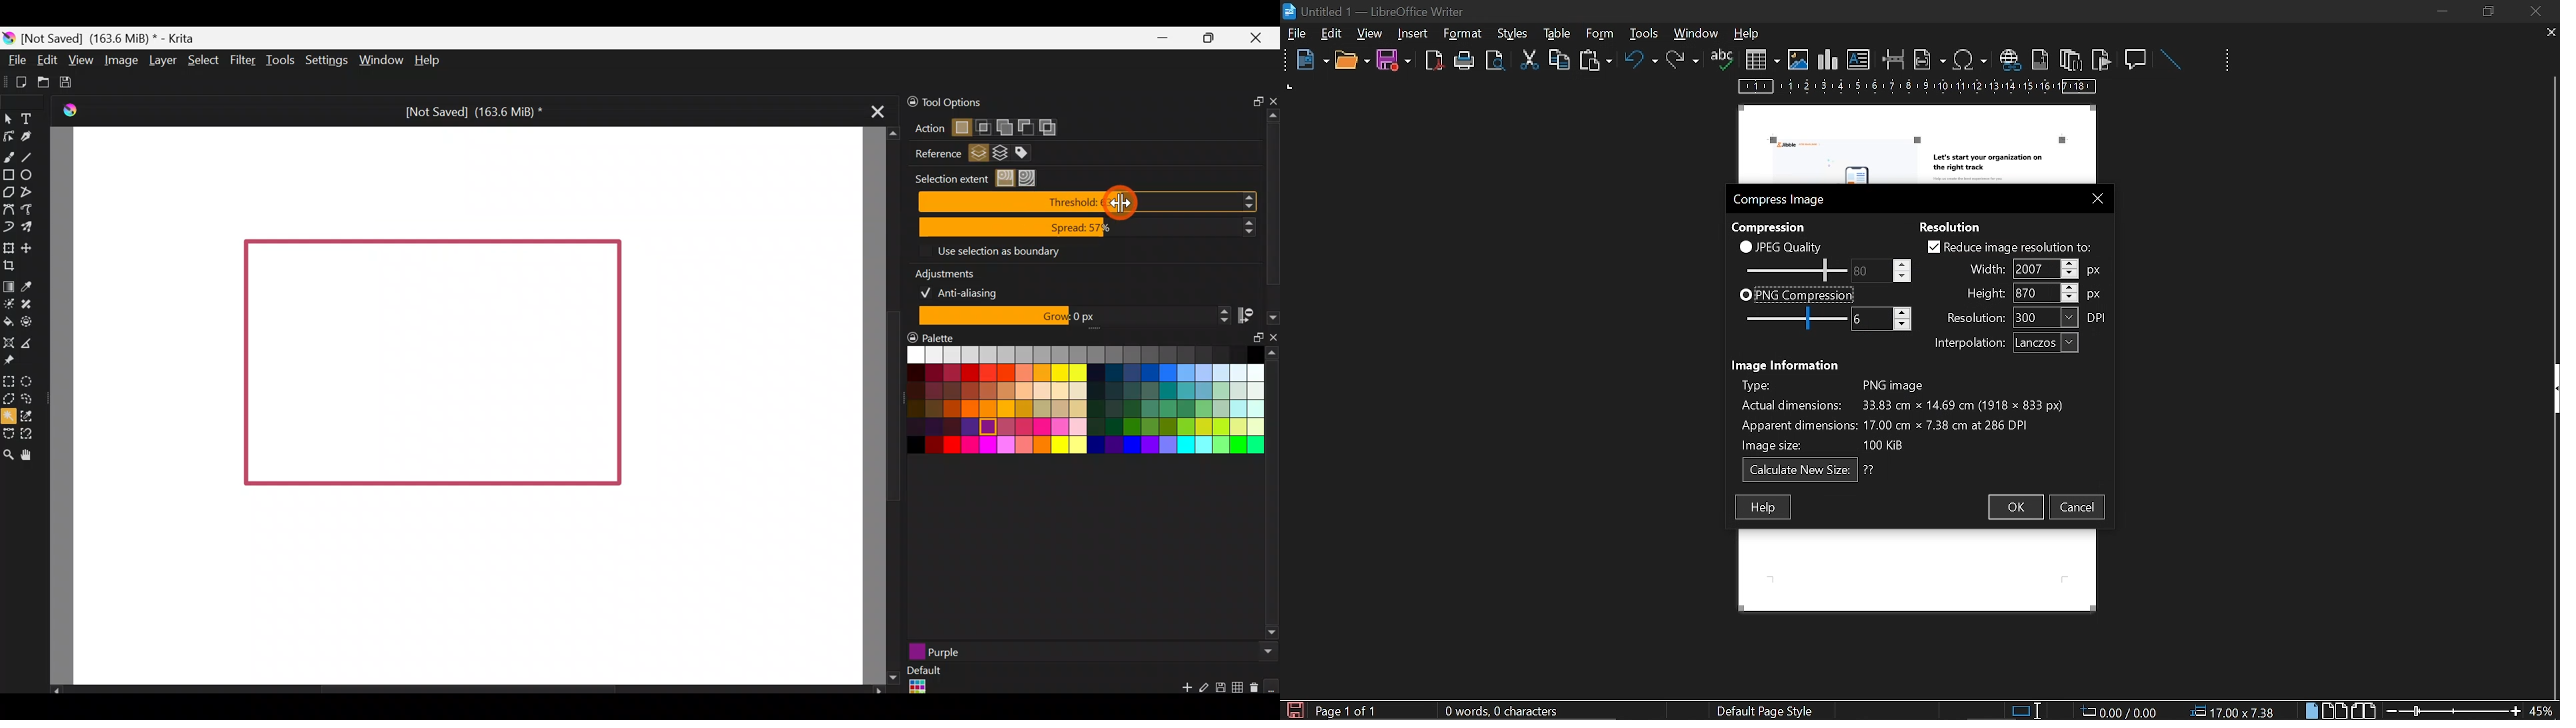 The image size is (2576, 728). What do you see at coordinates (2534, 11) in the screenshot?
I see `close` at bounding box center [2534, 11].